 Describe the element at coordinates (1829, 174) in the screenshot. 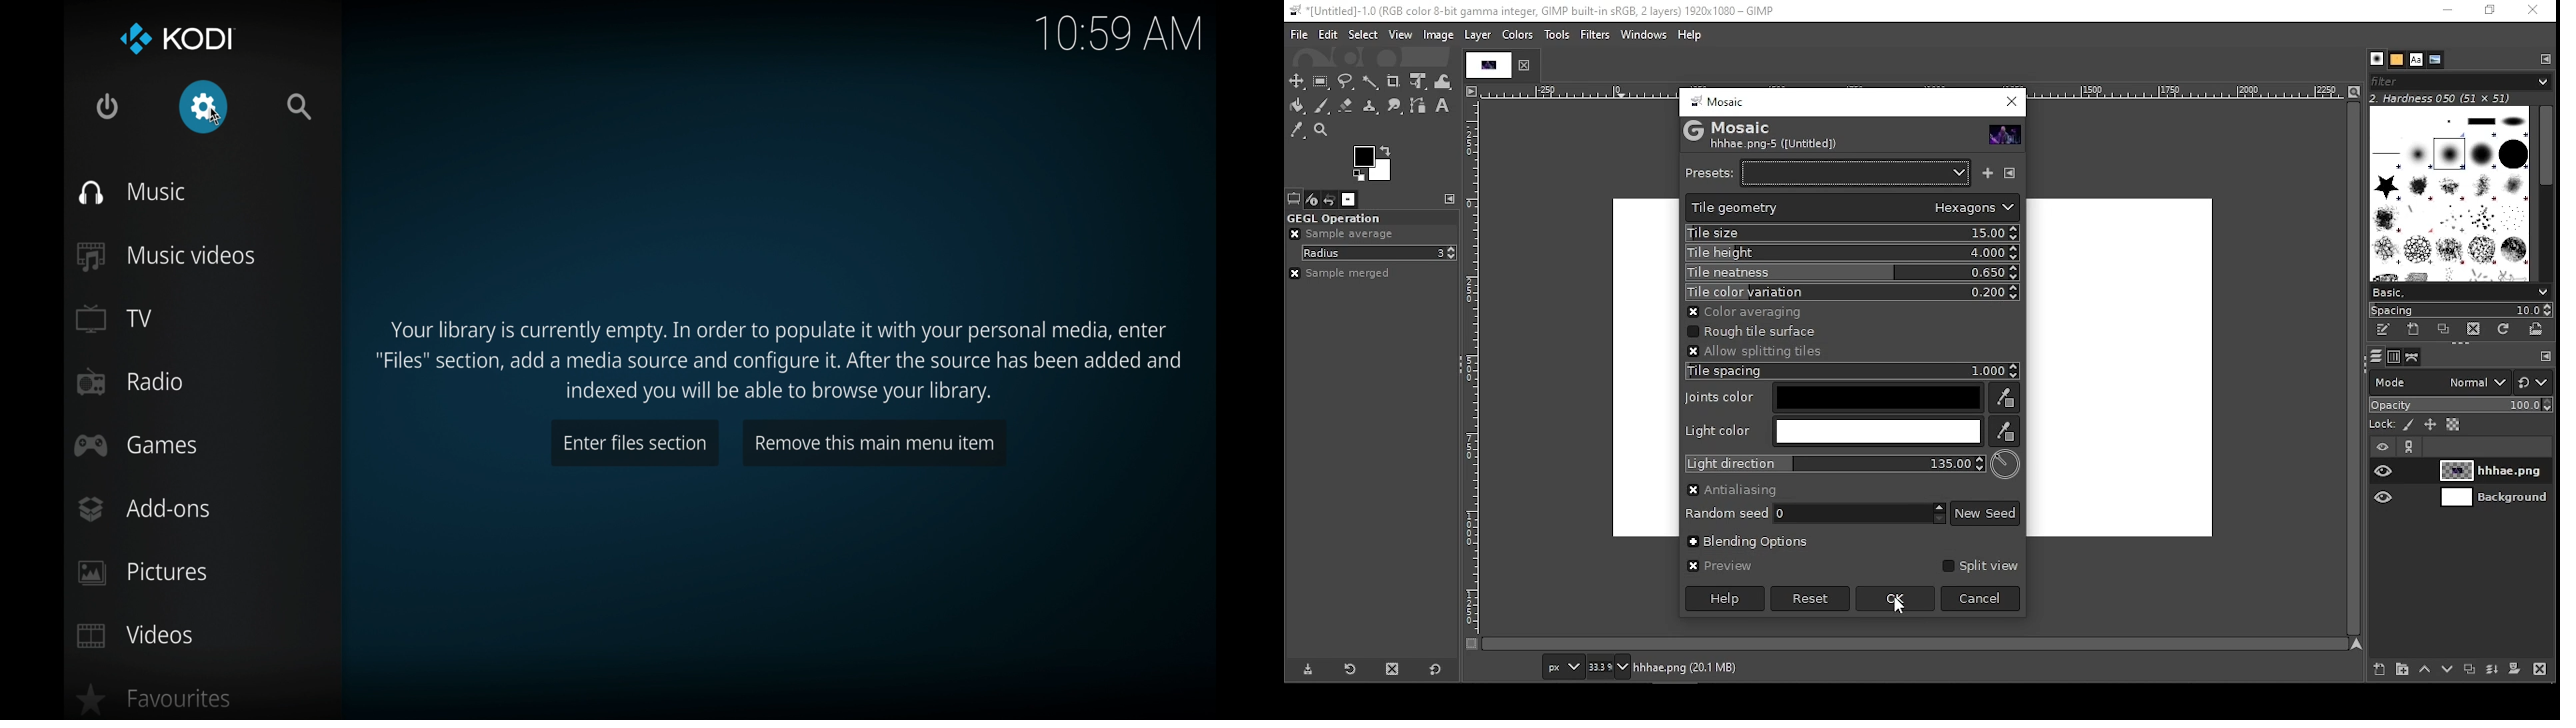

I see `presets` at that location.